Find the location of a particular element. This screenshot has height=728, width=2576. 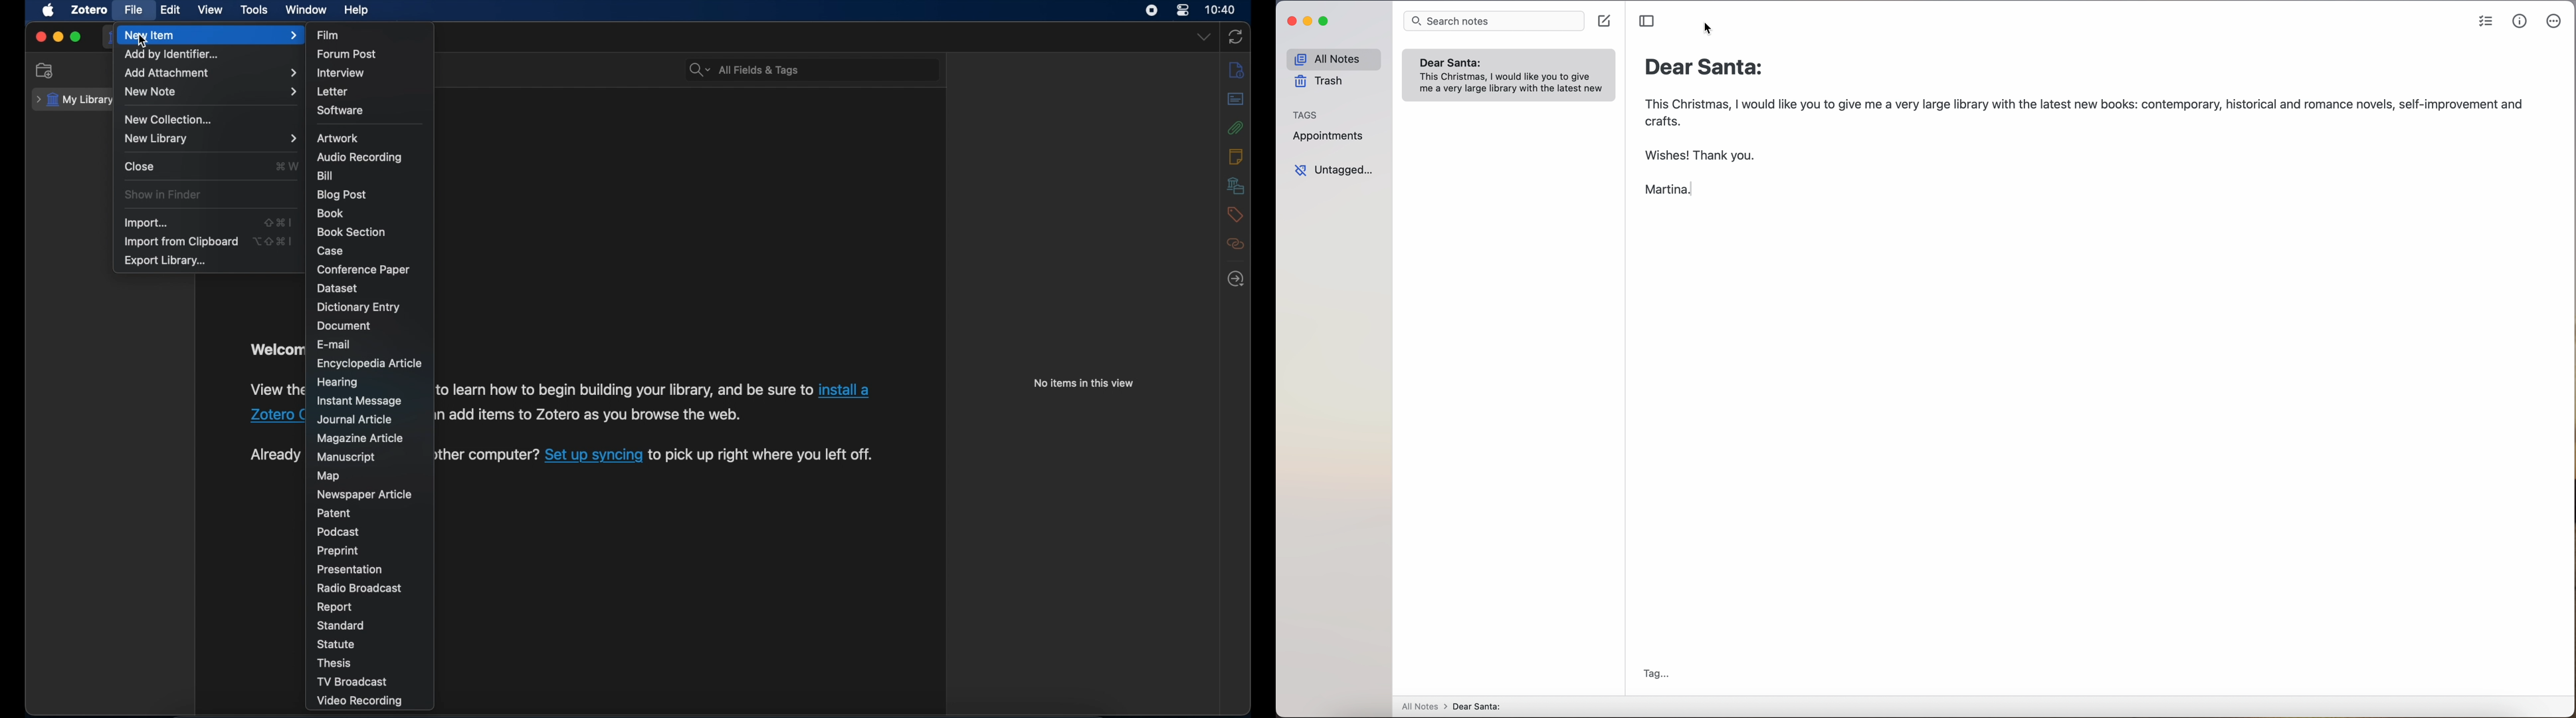

my library is located at coordinates (73, 99).